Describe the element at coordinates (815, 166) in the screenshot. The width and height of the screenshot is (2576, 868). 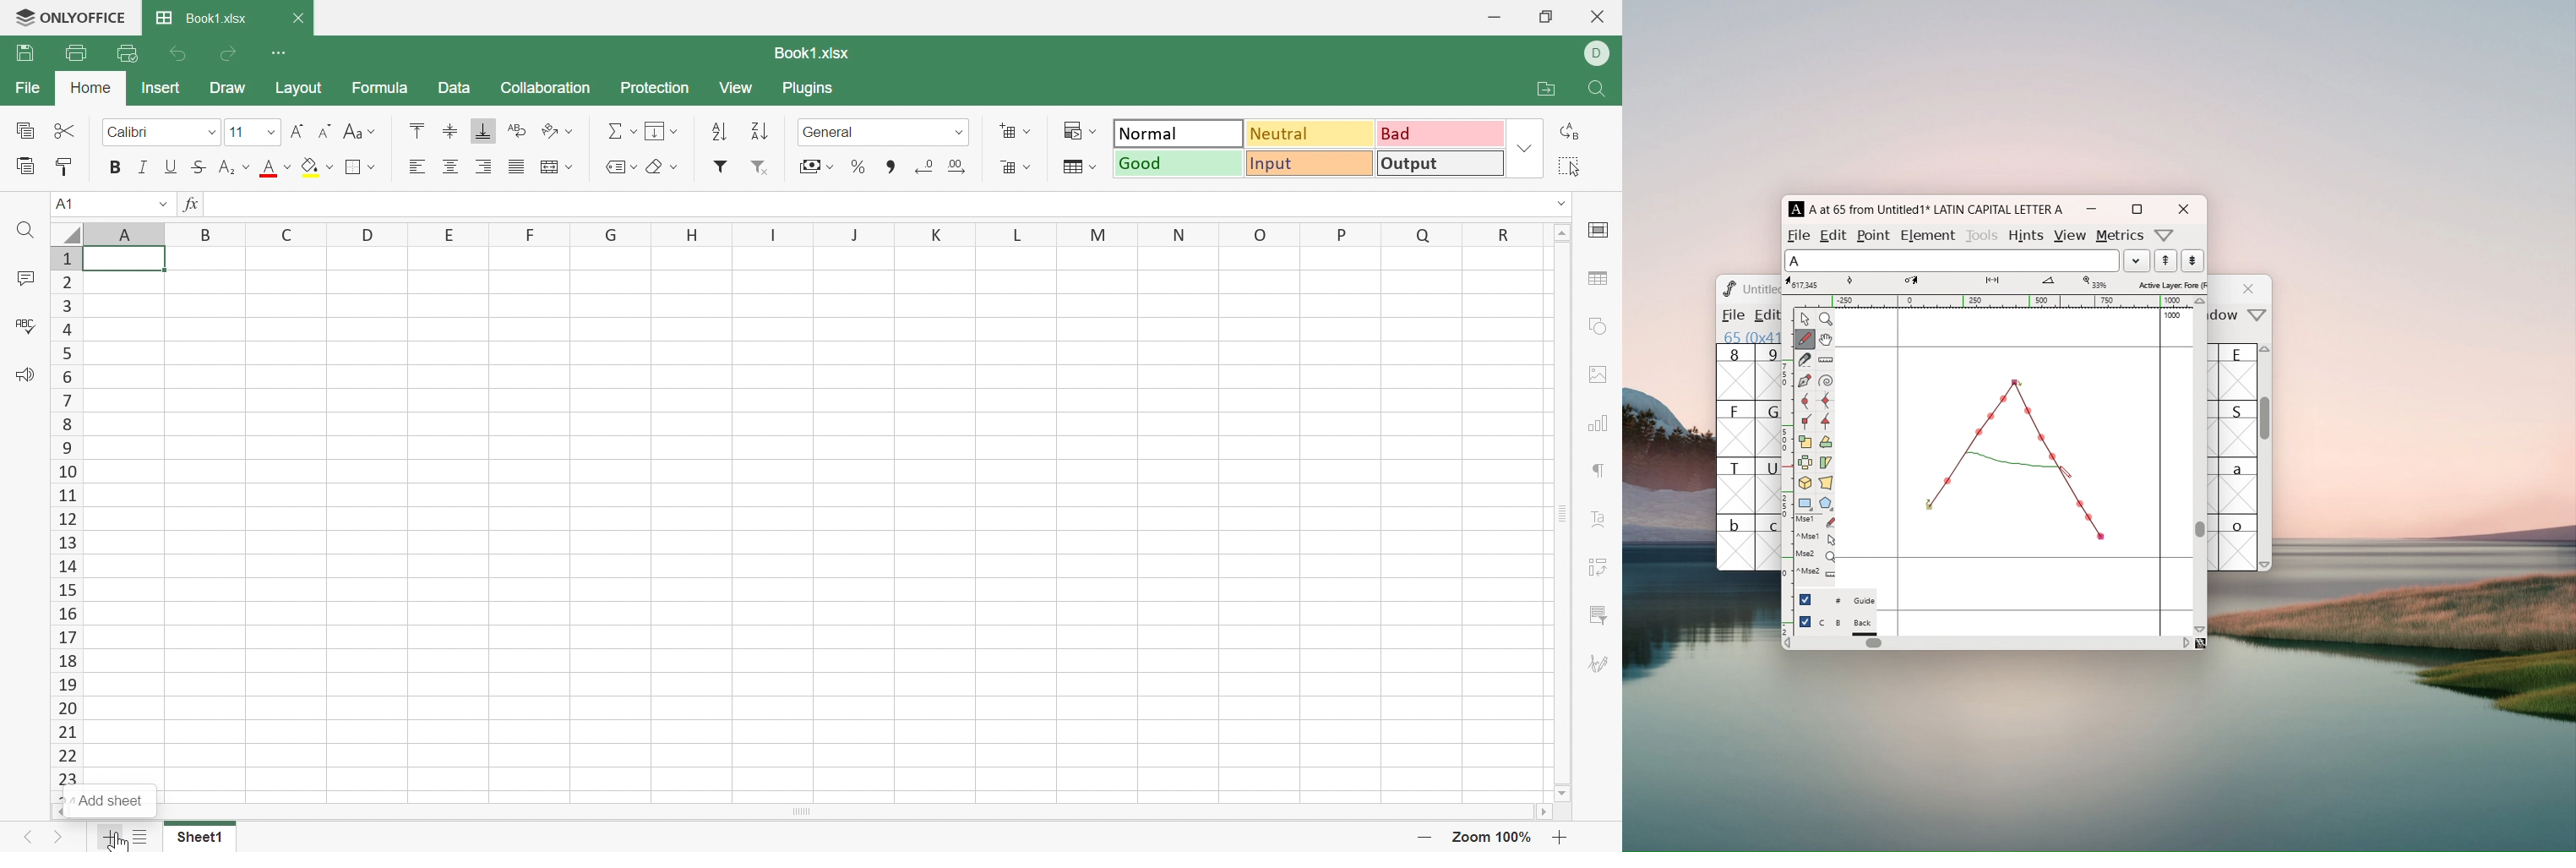
I see `Accounting style` at that location.